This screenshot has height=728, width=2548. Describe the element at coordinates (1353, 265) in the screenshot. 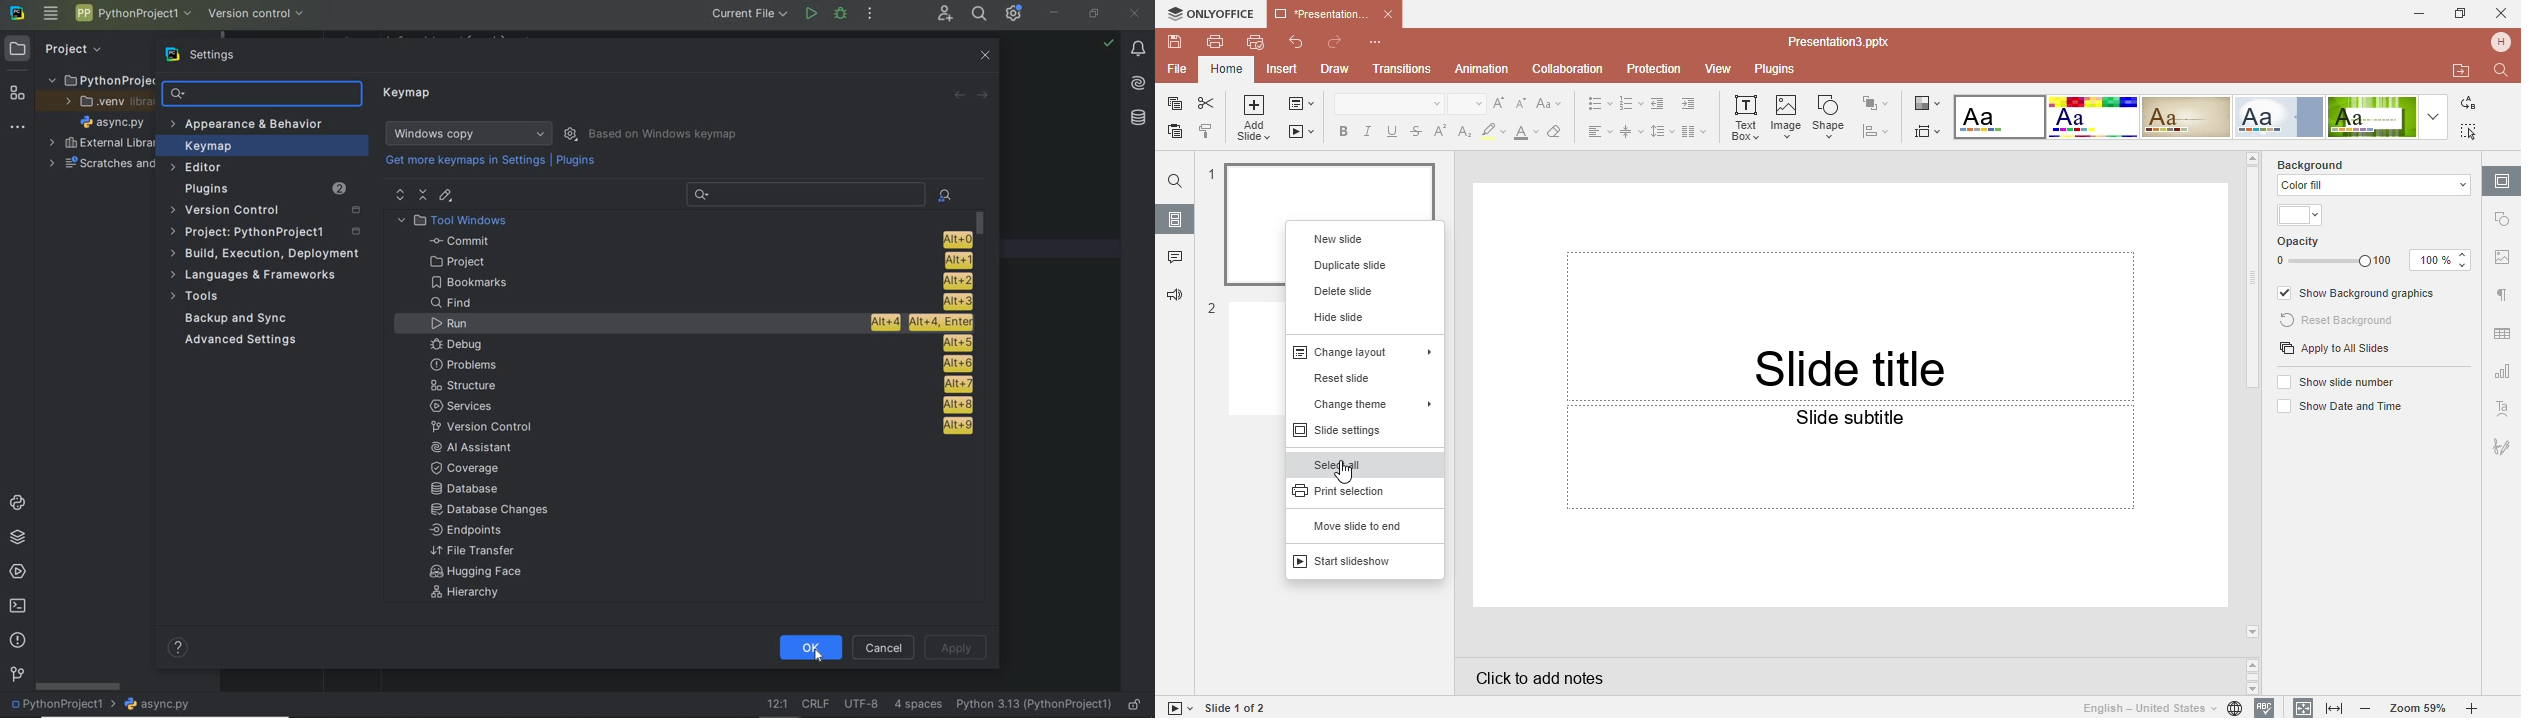

I see `Duplicate slide` at that location.